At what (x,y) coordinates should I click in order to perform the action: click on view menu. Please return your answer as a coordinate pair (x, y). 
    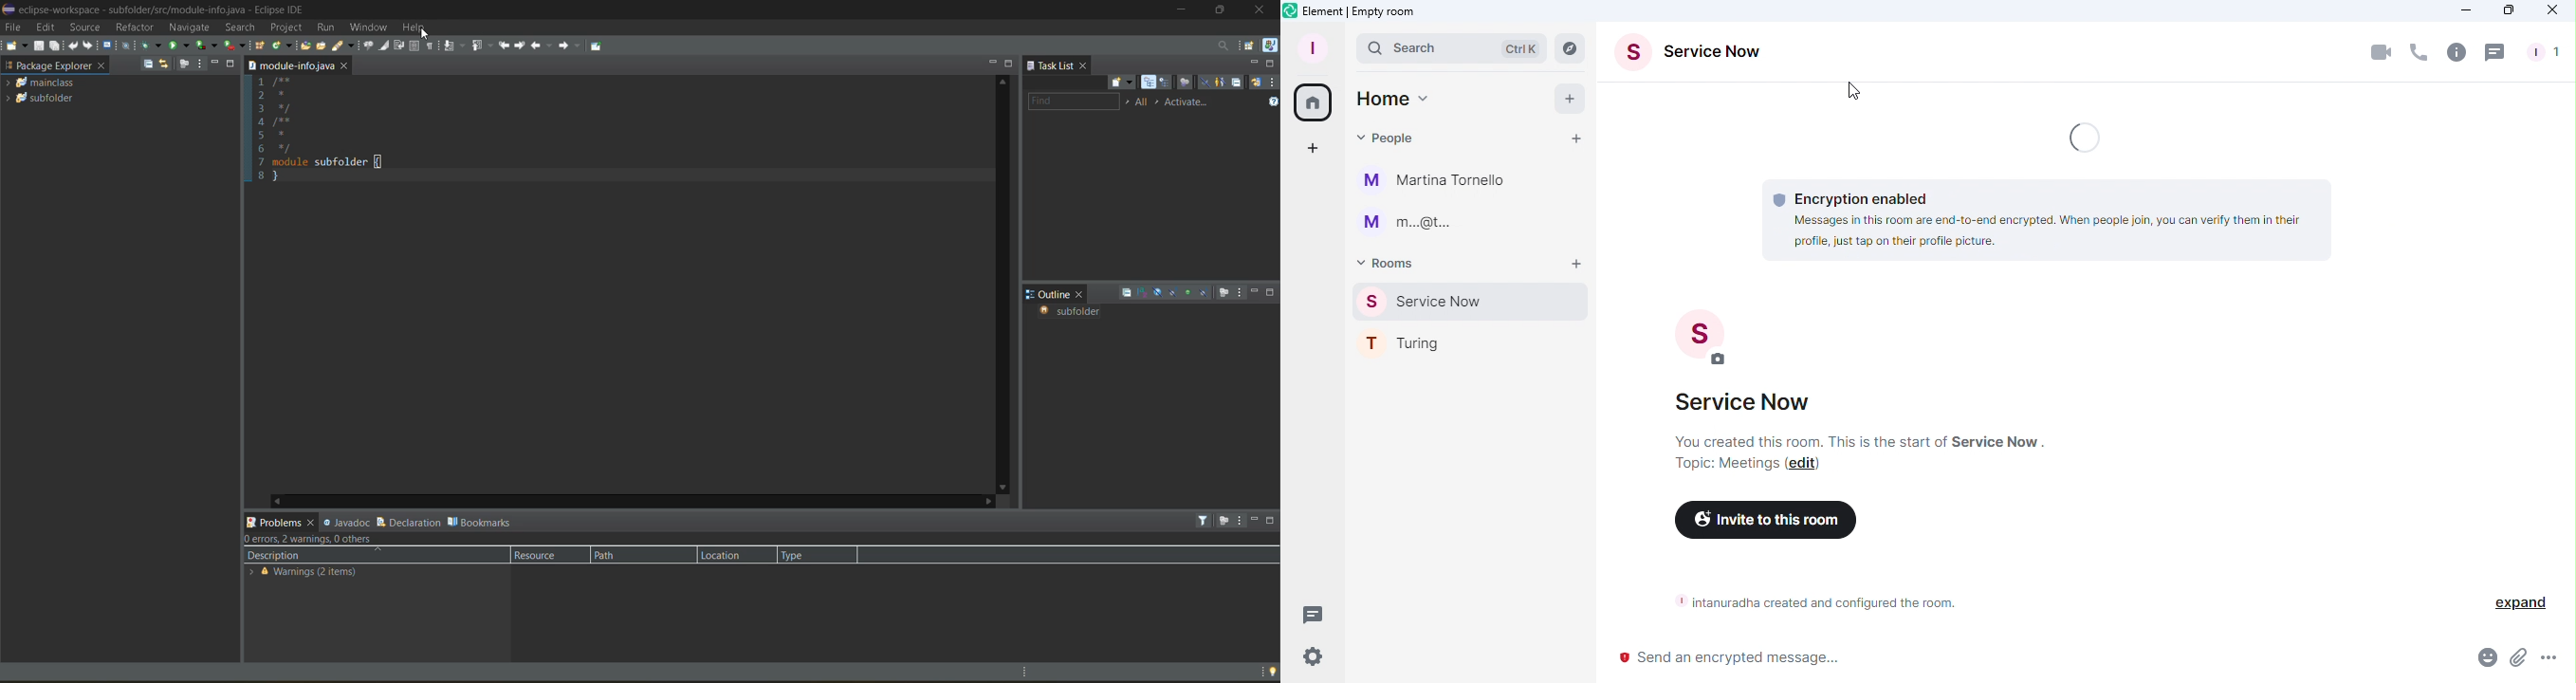
    Looking at the image, I should click on (1242, 520).